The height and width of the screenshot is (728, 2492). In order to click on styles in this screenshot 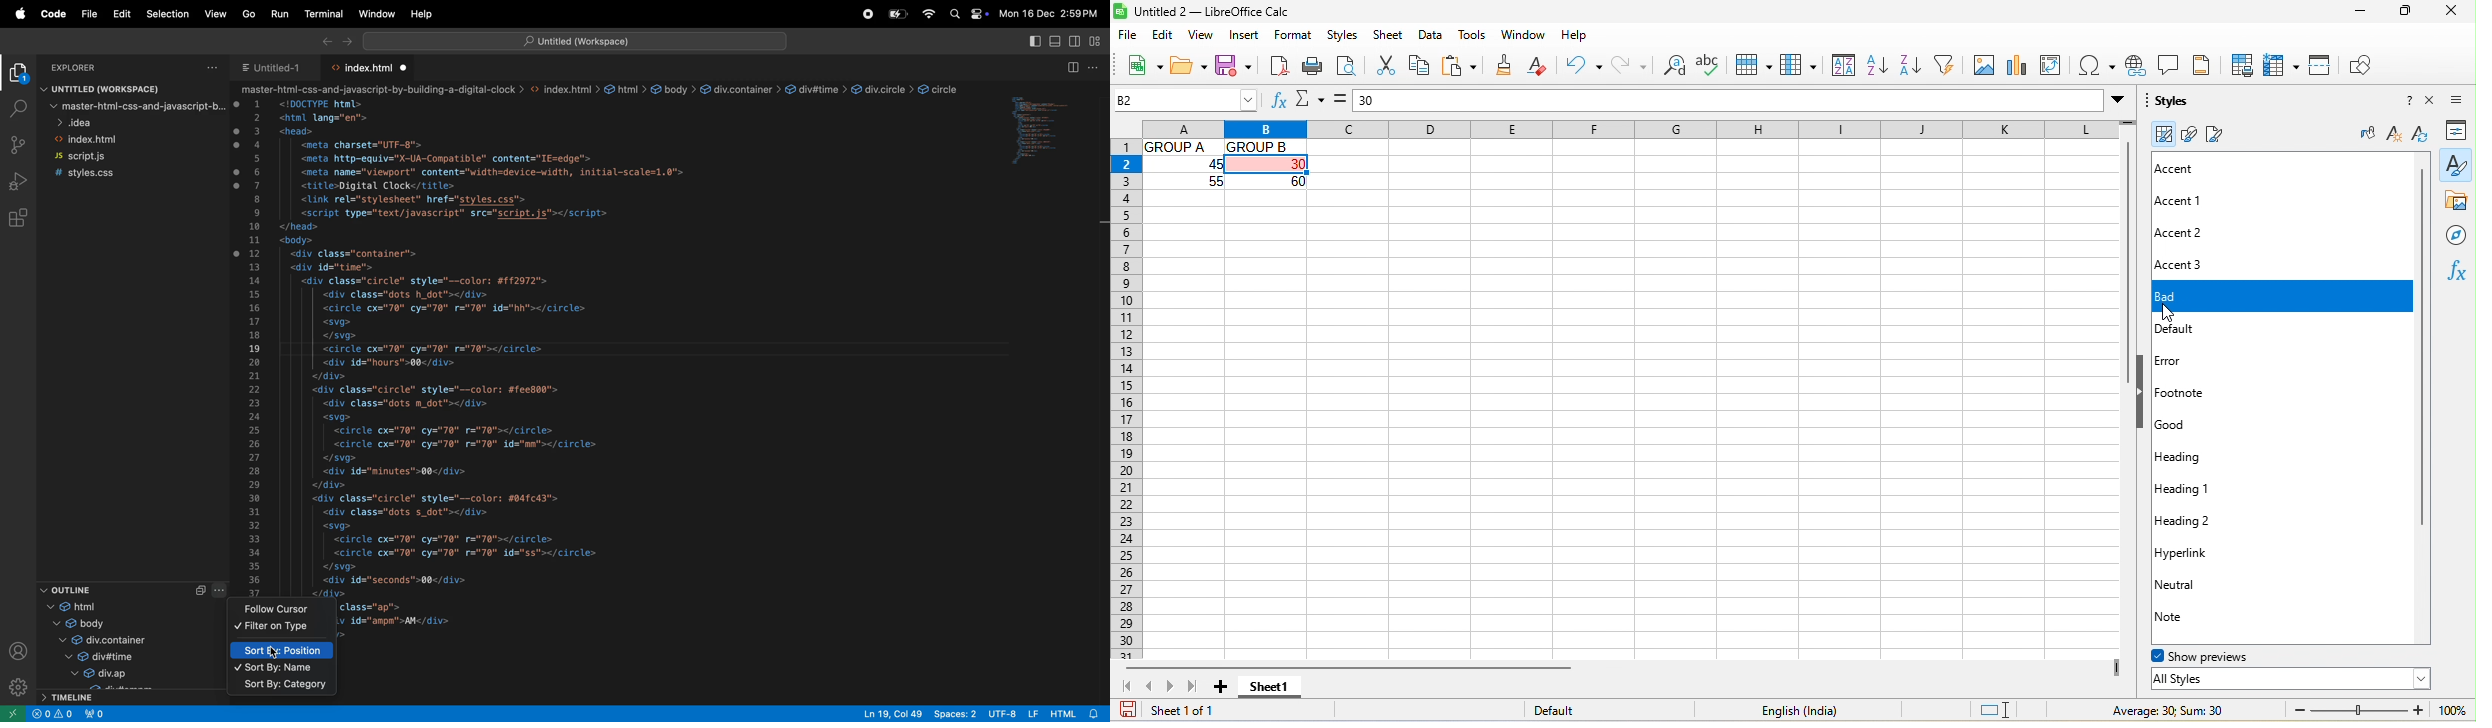, I will do `click(1341, 37)`.